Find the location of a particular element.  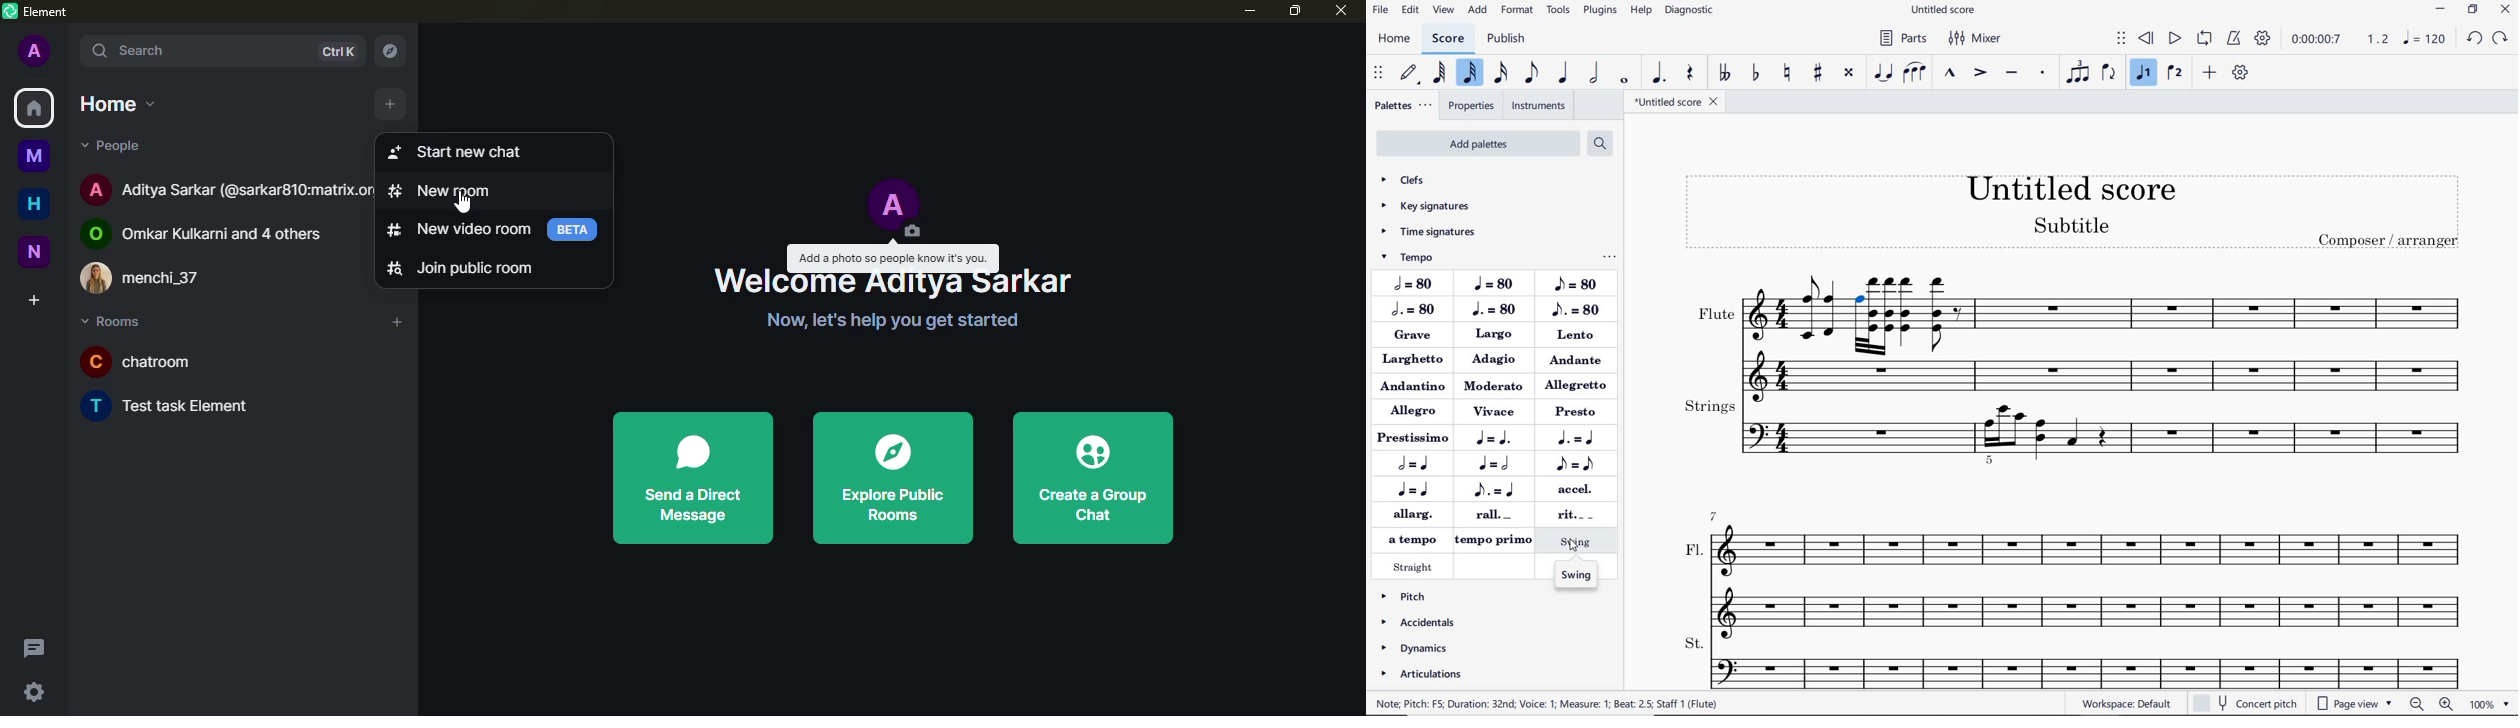

PRESTISSIMO is located at coordinates (1412, 438).